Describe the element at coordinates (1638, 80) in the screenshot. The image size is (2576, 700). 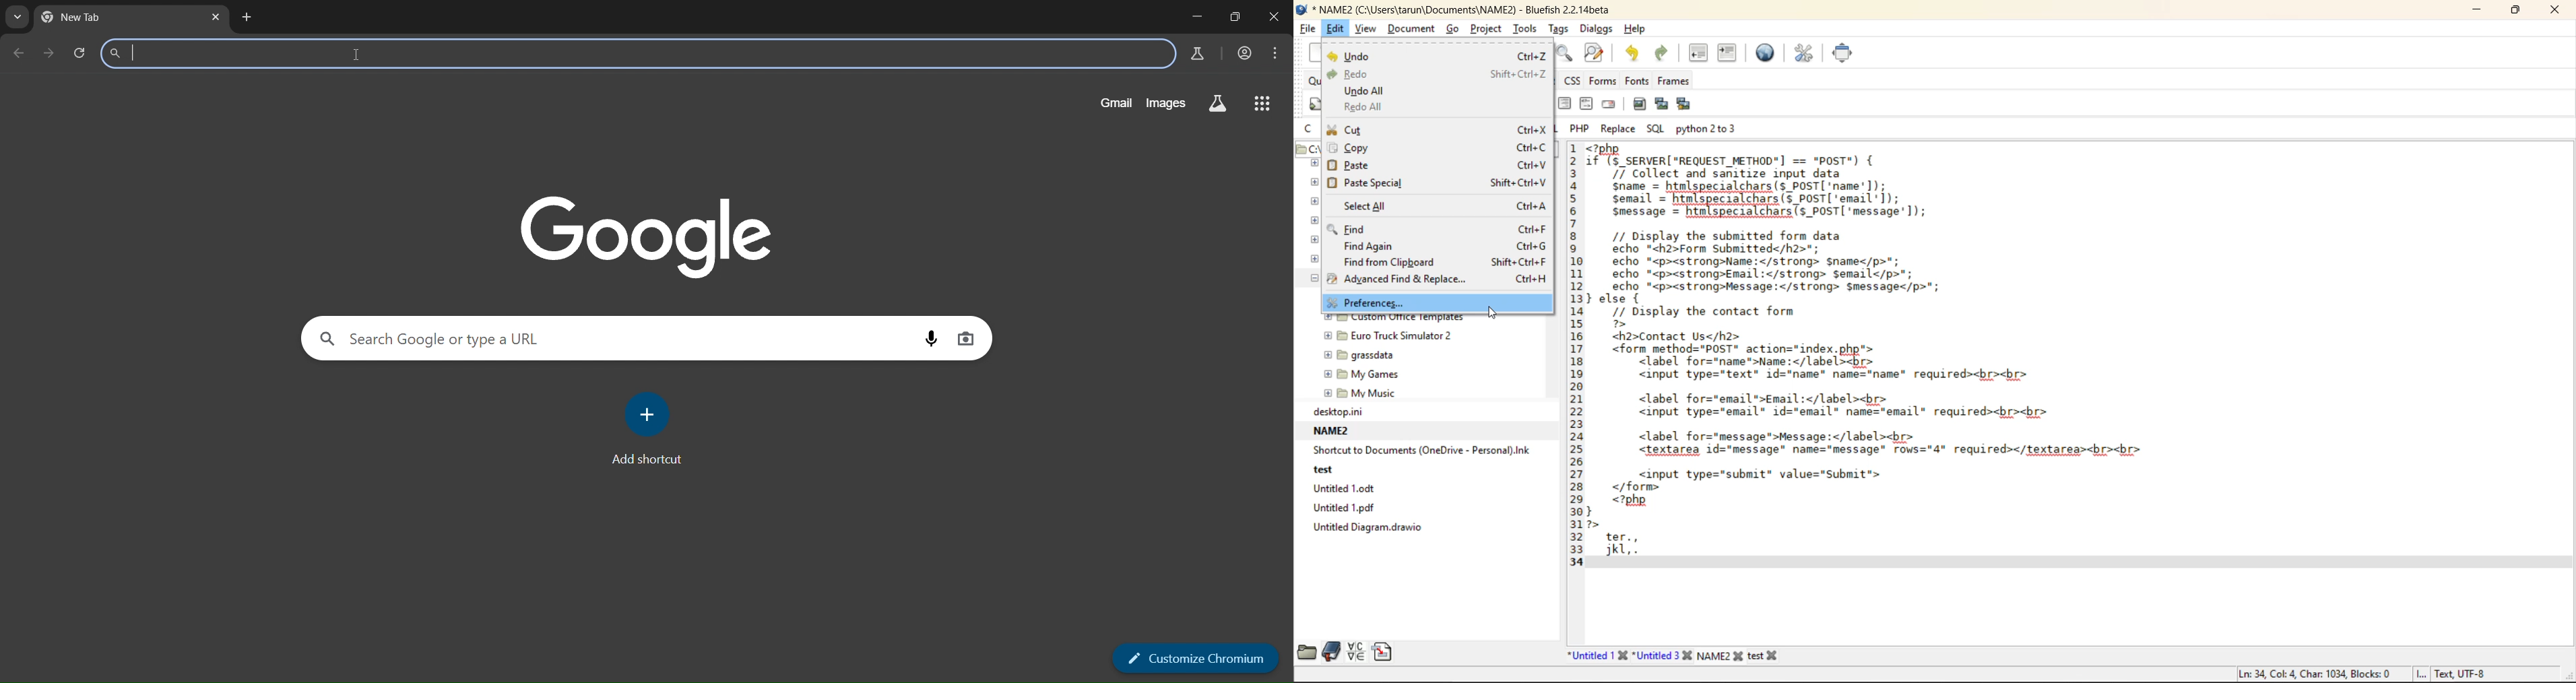
I see `fonts` at that location.